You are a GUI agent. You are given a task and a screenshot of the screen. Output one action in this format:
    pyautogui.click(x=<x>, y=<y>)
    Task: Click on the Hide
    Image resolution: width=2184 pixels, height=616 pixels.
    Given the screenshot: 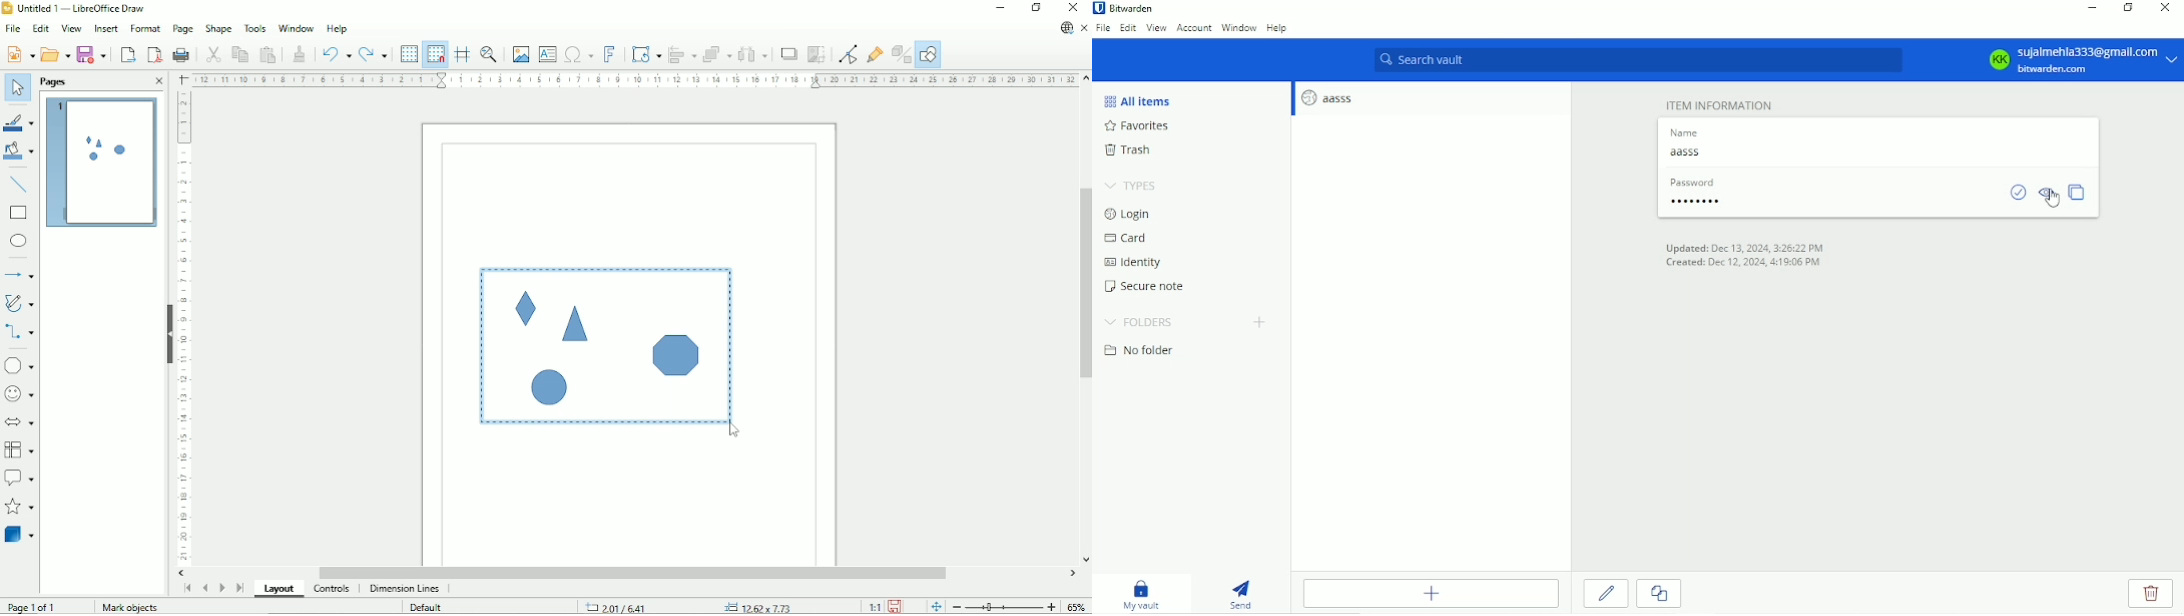 What is the action you would take?
    pyautogui.click(x=166, y=329)
    